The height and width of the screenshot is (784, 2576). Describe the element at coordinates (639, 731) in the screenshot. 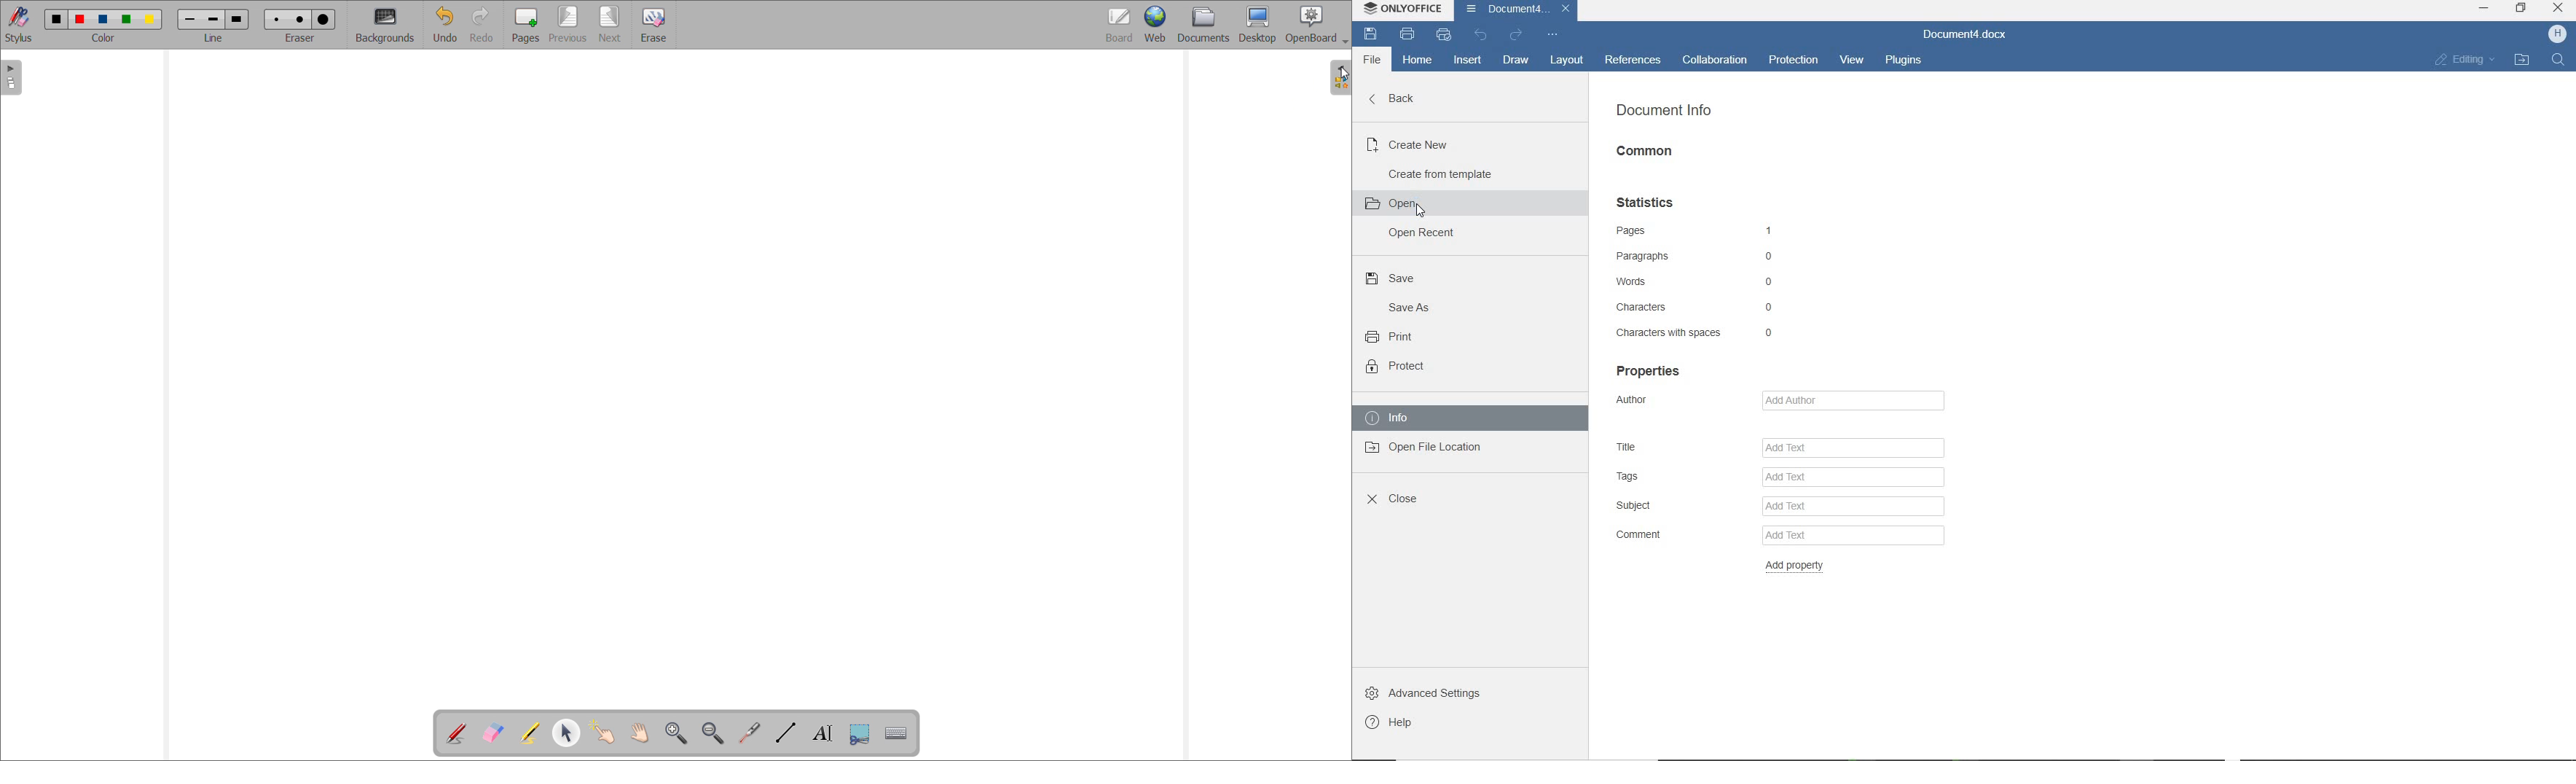

I see `scroll page` at that location.